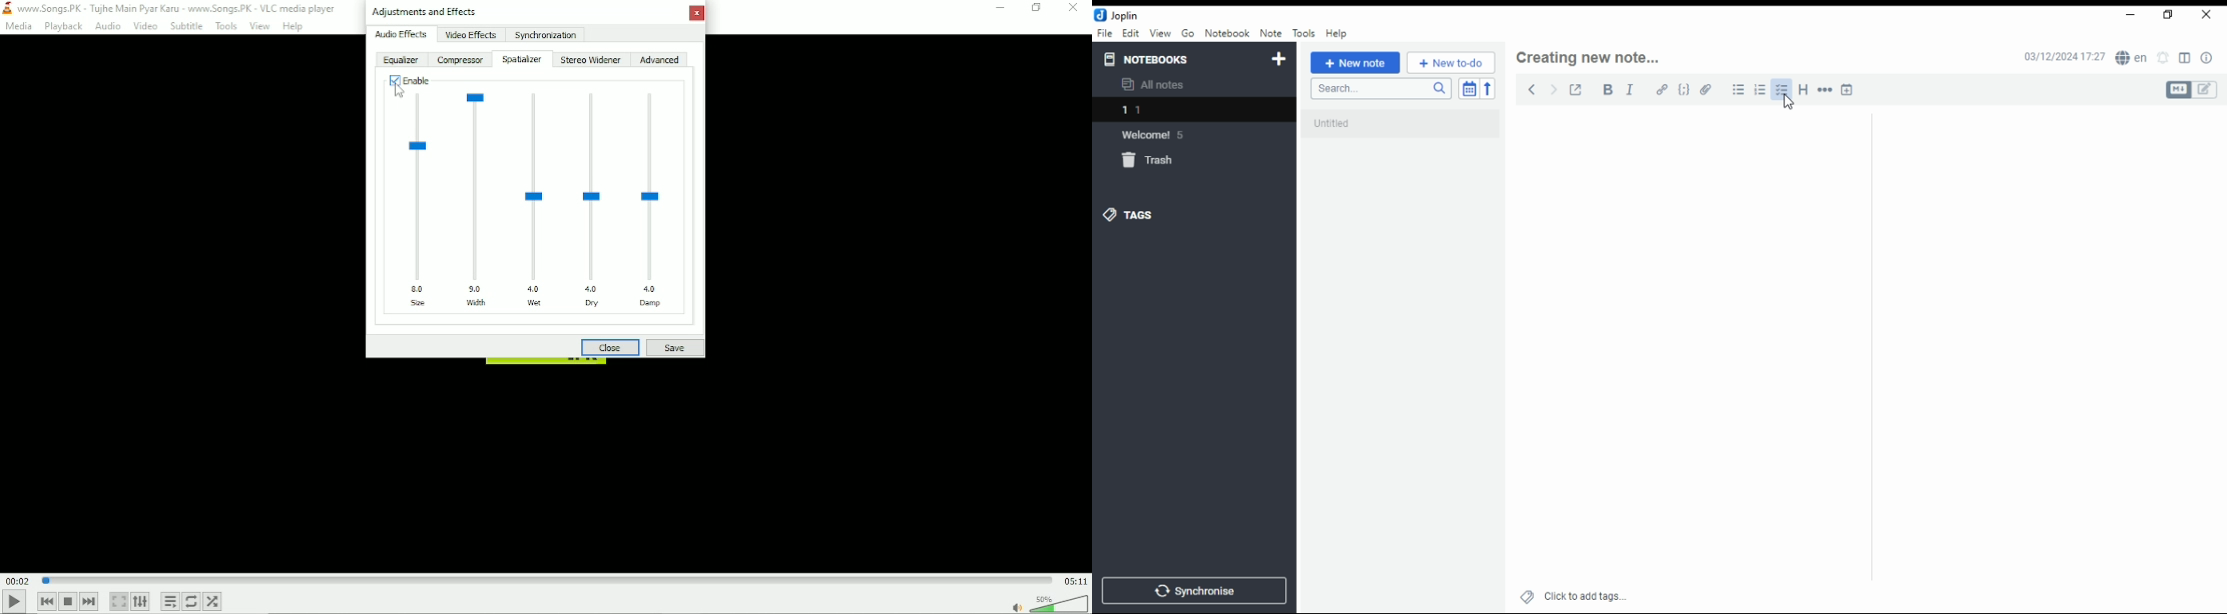 This screenshot has height=616, width=2240. What do you see at coordinates (2207, 58) in the screenshot?
I see `note properties` at bounding box center [2207, 58].